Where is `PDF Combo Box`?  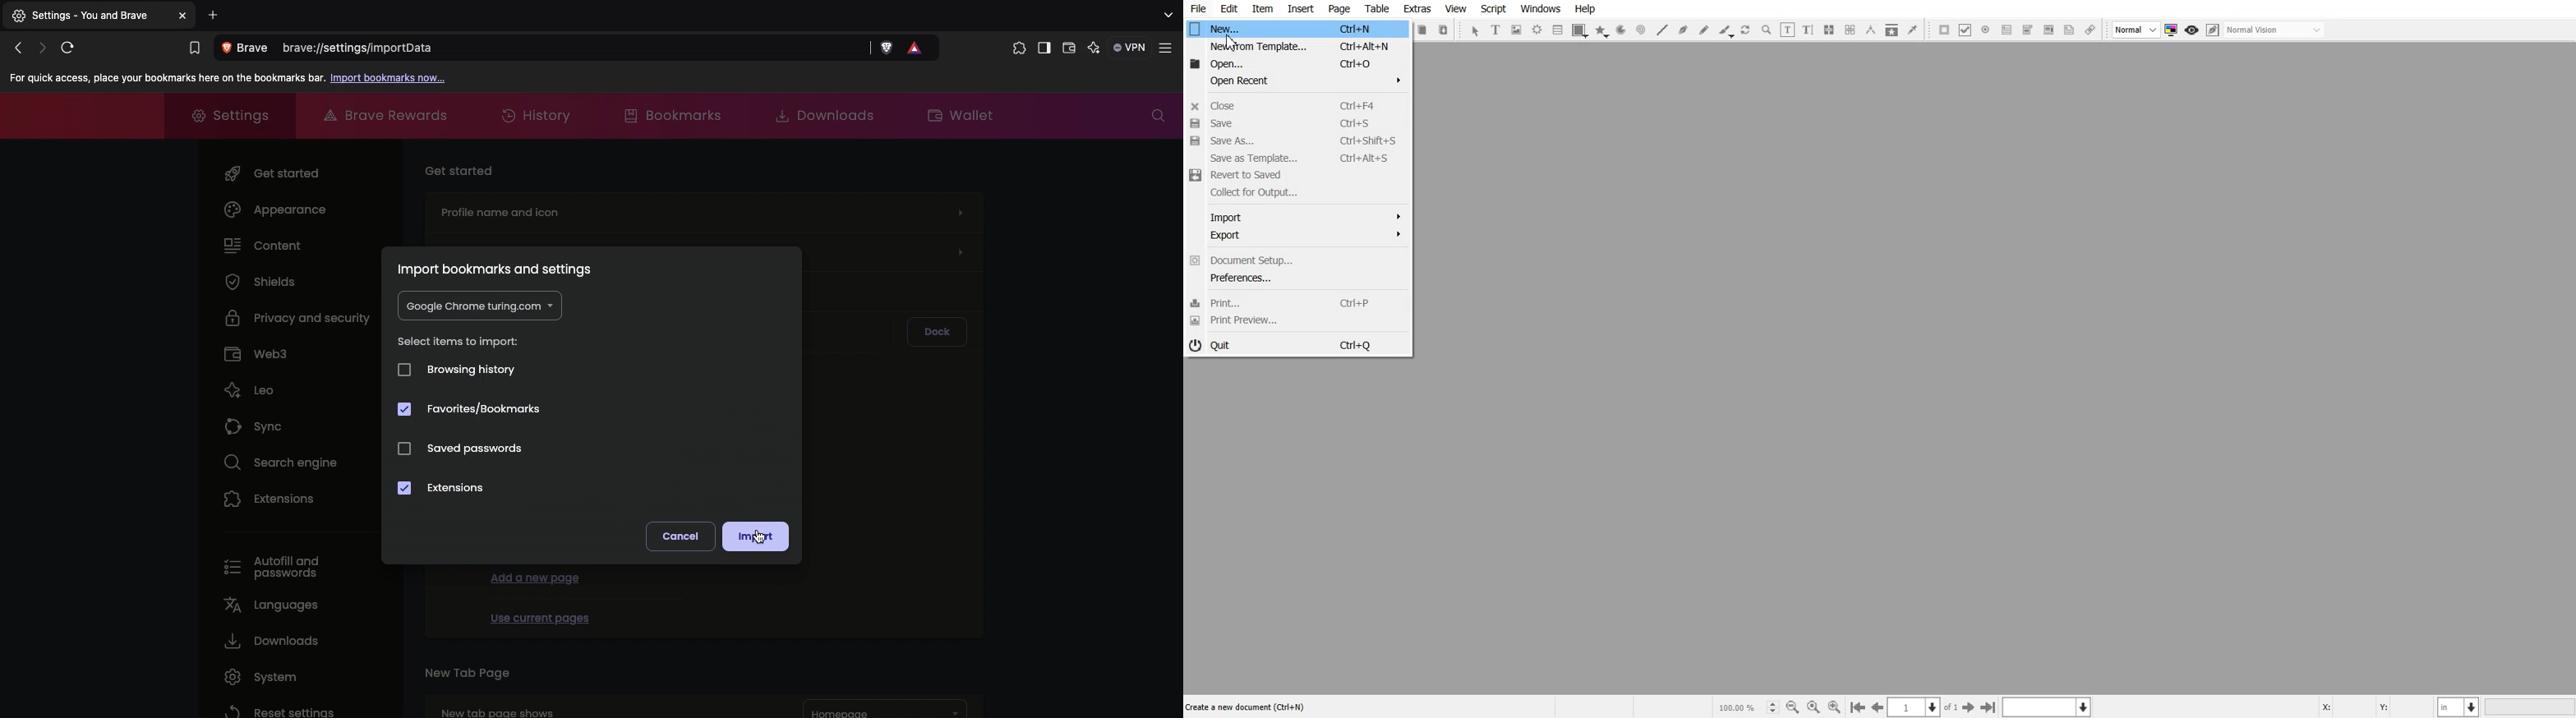
PDF Combo Box is located at coordinates (2027, 30).